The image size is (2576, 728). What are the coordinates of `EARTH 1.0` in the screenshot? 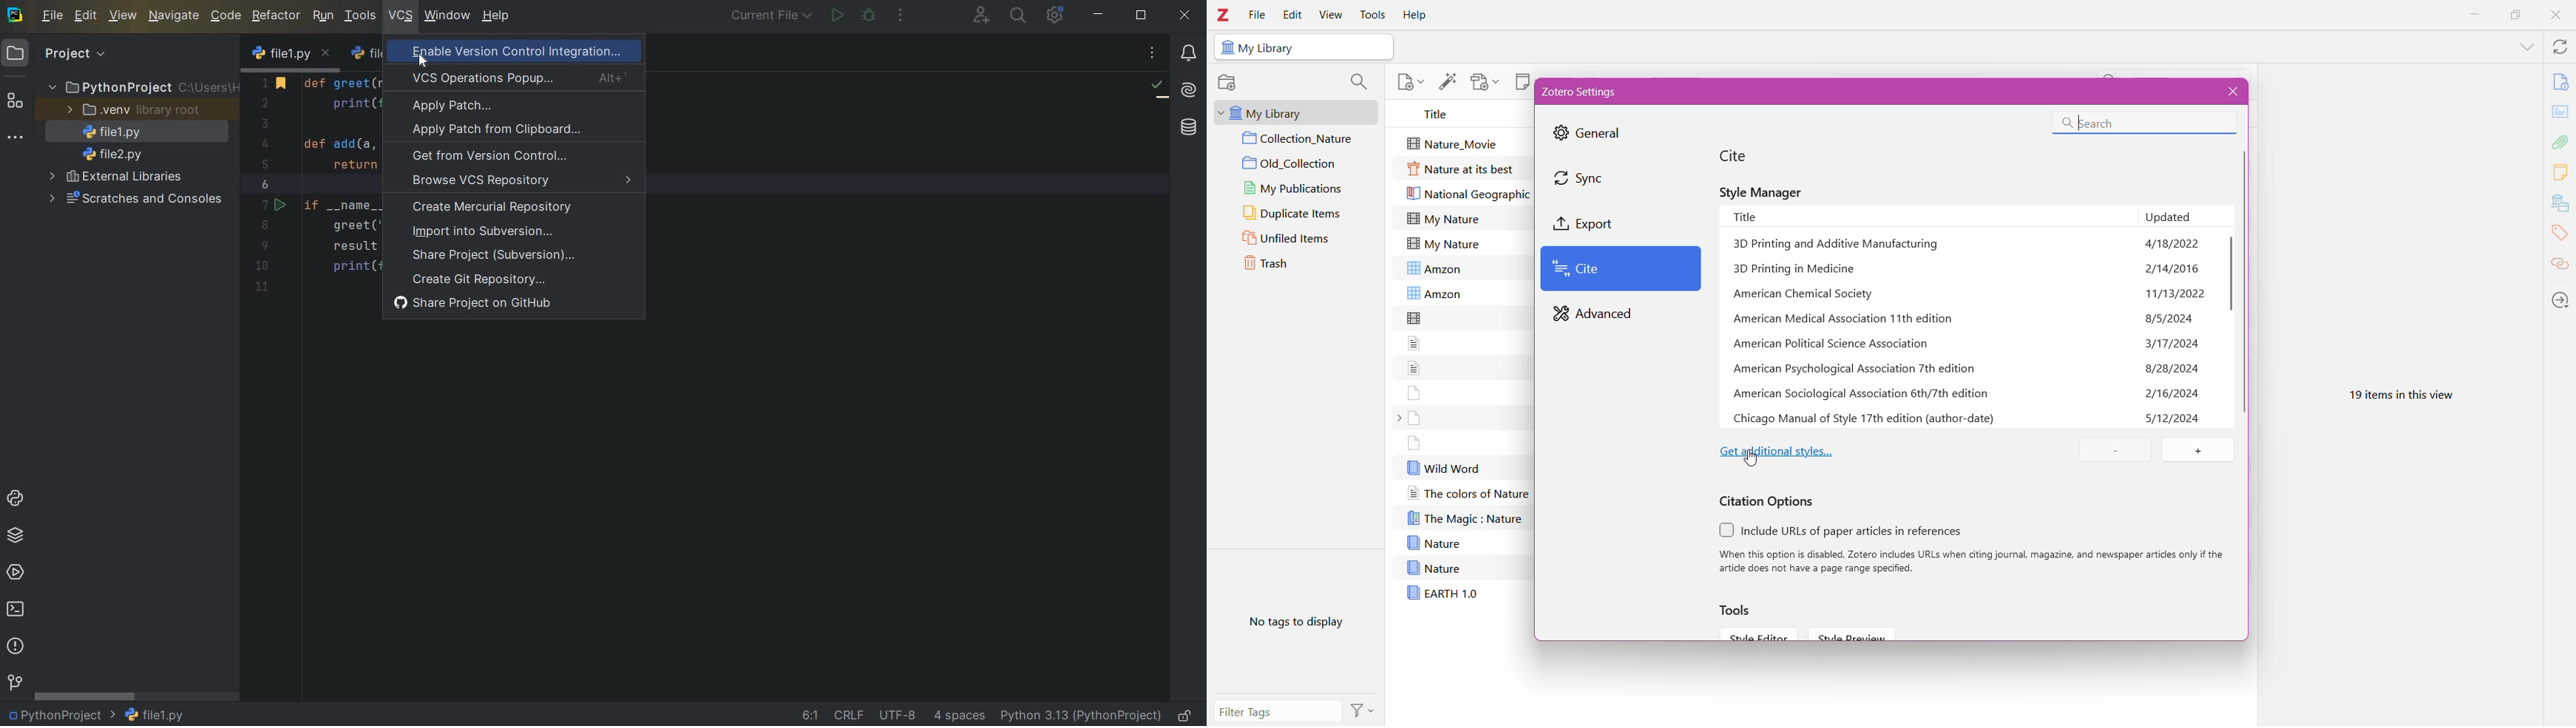 It's located at (1442, 592).